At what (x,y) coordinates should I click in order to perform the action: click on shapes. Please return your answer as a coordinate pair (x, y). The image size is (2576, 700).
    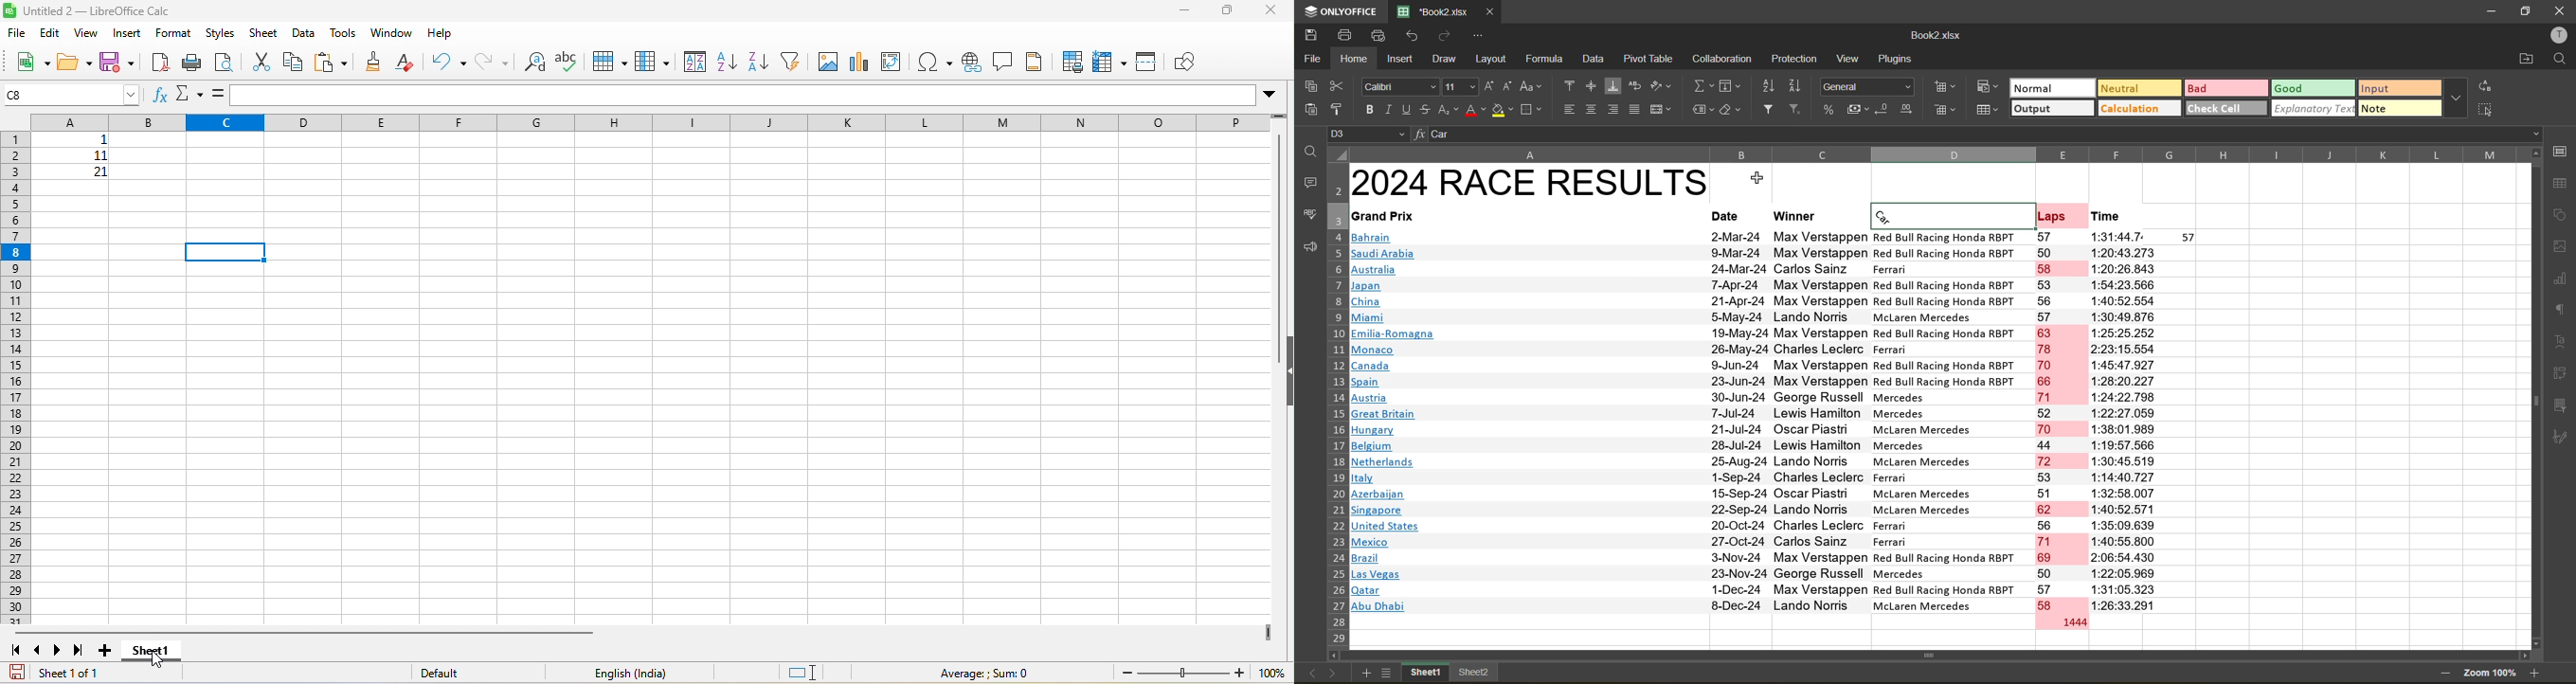
    Looking at the image, I should click on (2562, 212).